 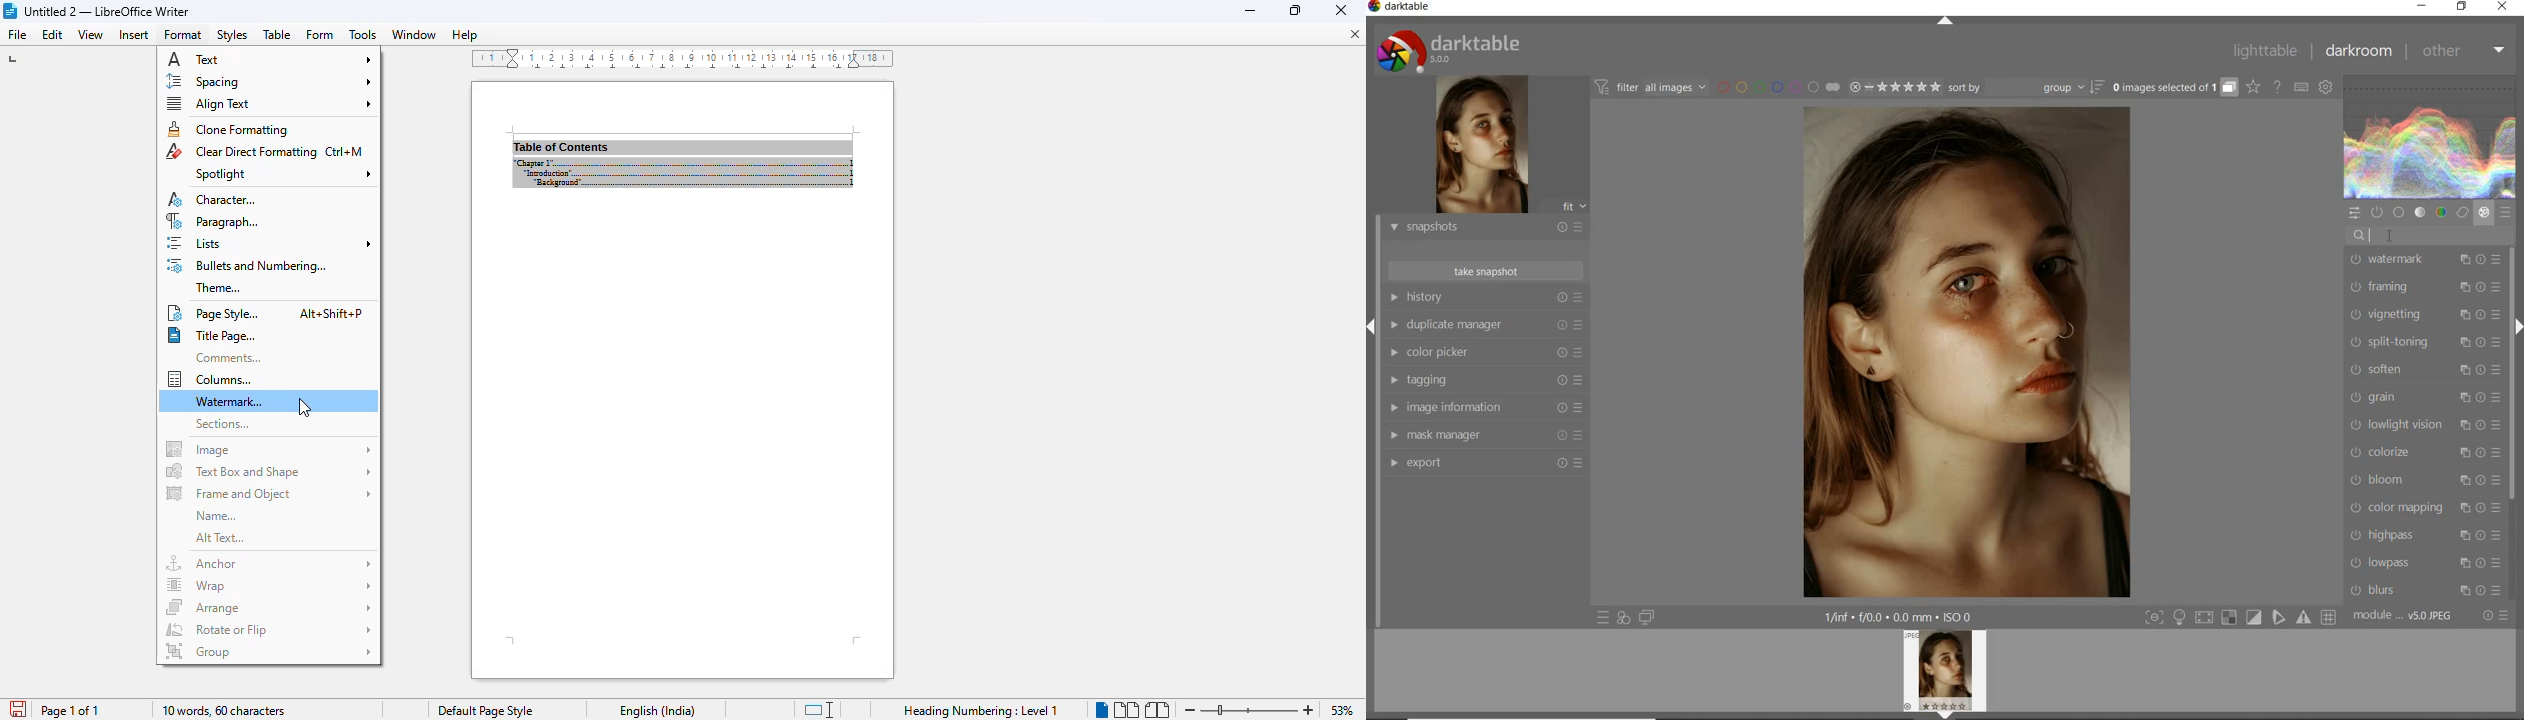 What do you see at coordinates (1480, 146) in the screenshot?
I see `image preview` at bounding box center [1480, 146].